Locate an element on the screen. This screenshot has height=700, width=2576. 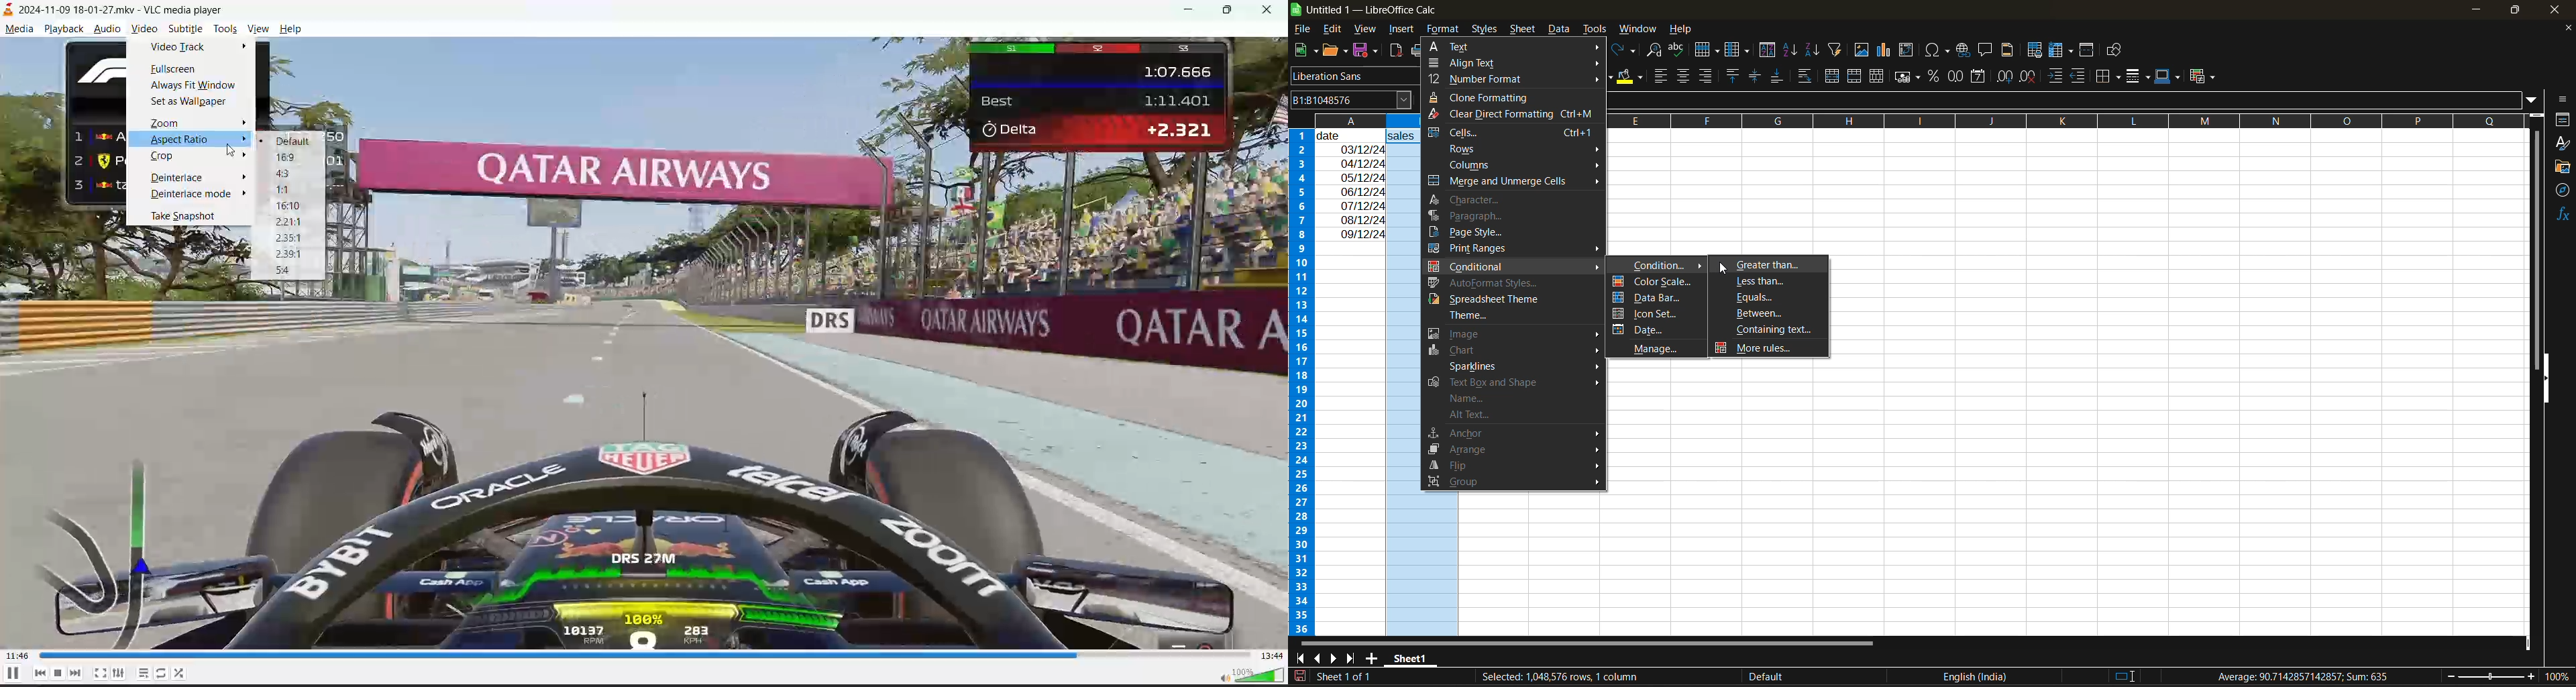
default is located at coordinates (292, 143).